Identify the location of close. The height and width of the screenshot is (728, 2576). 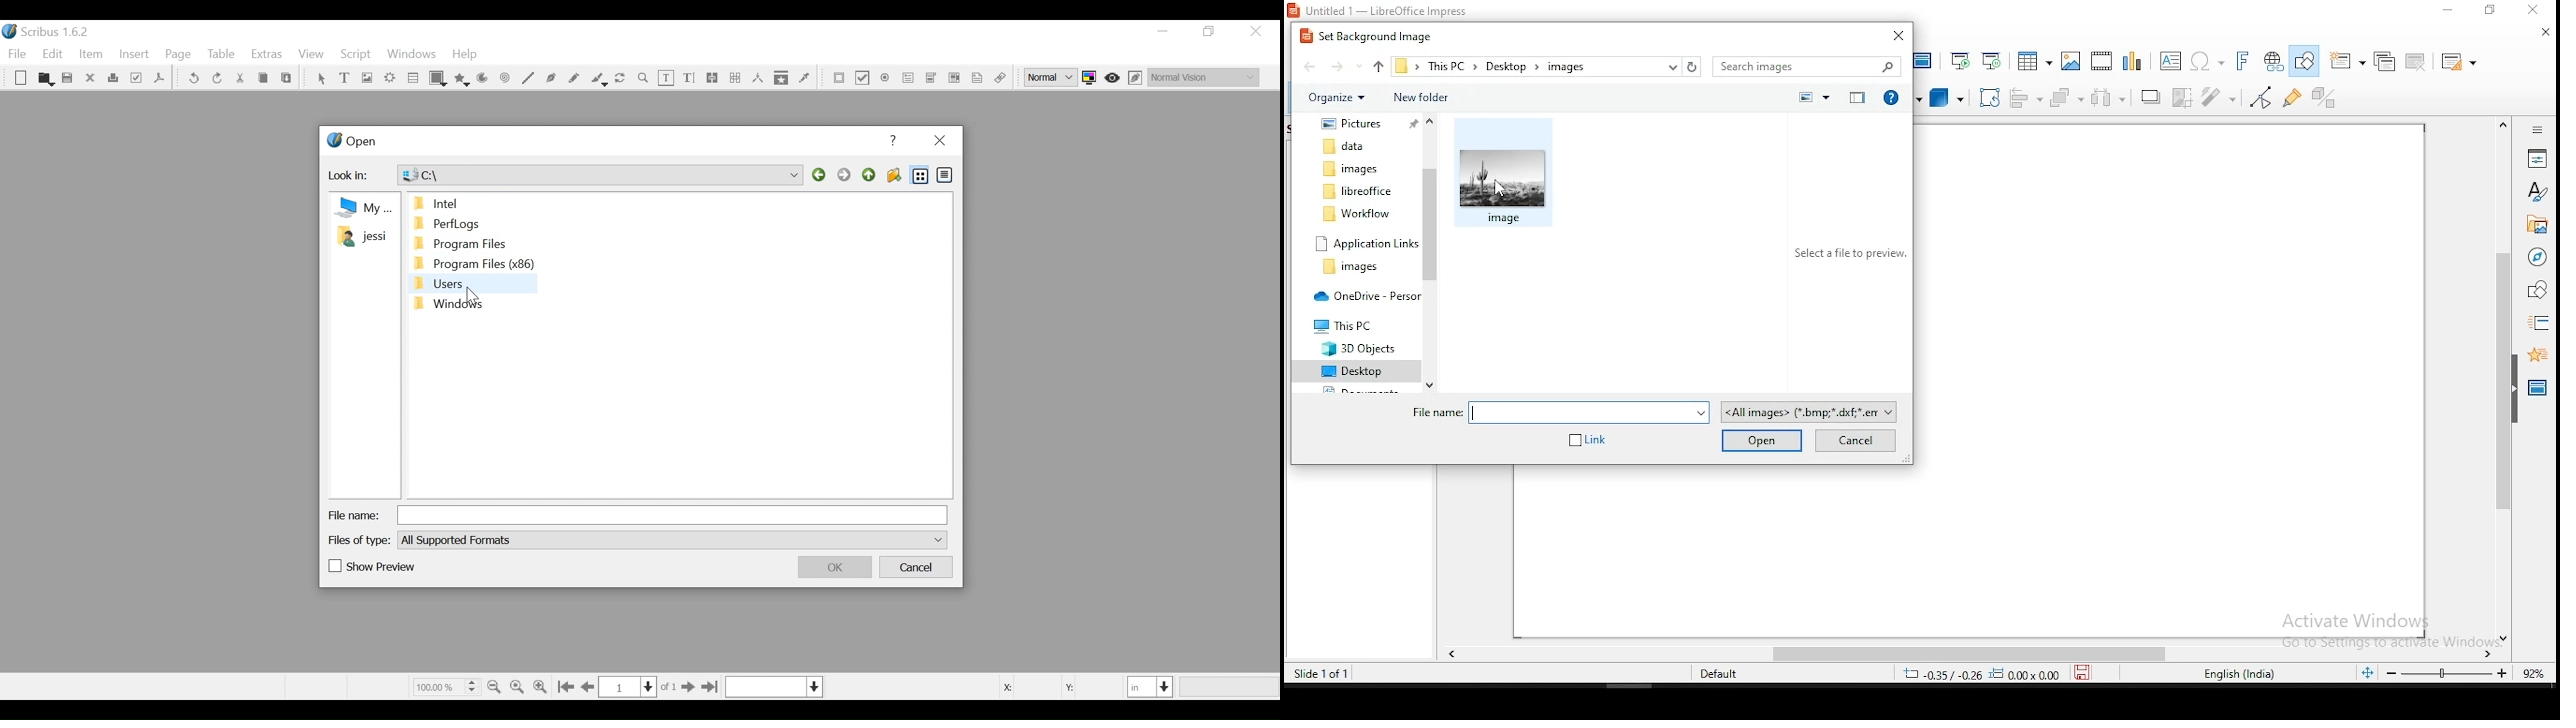
(2544, 31).